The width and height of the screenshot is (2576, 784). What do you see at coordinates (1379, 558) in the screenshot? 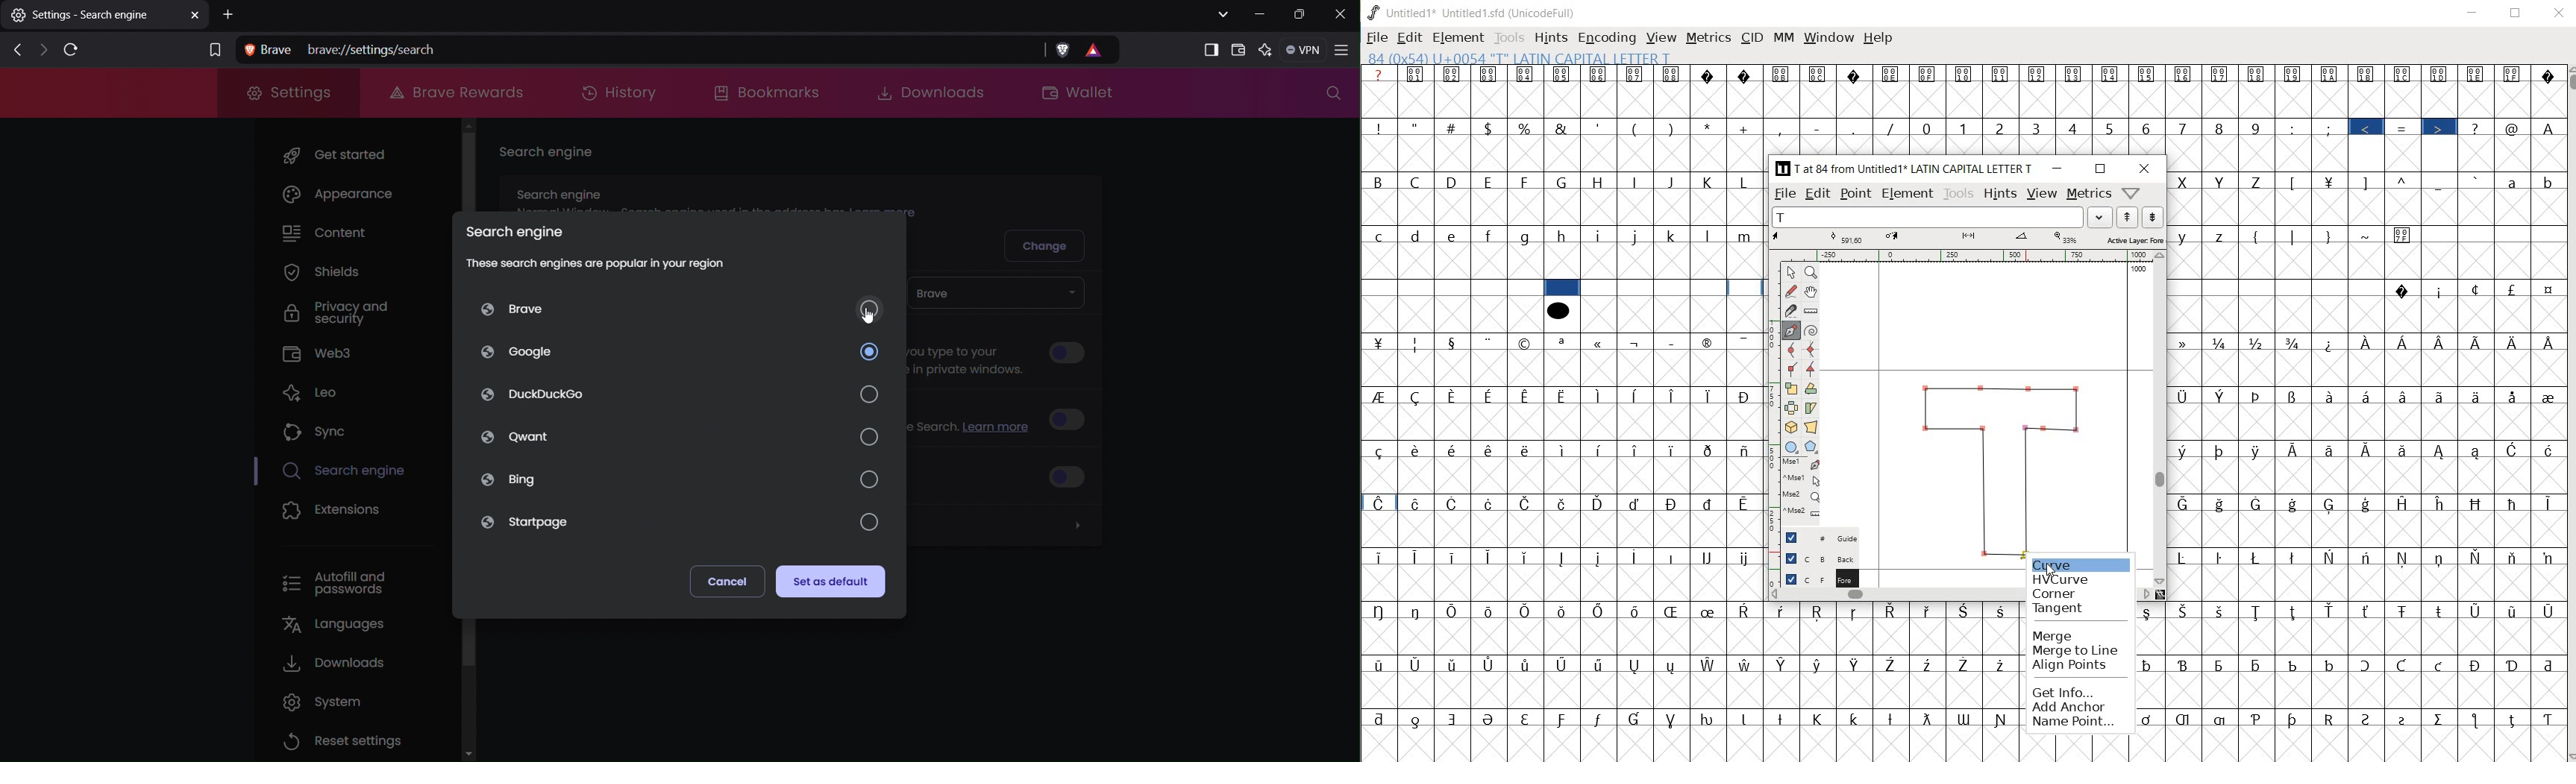
I see `Symbol` at bounding box center [1379, 558].